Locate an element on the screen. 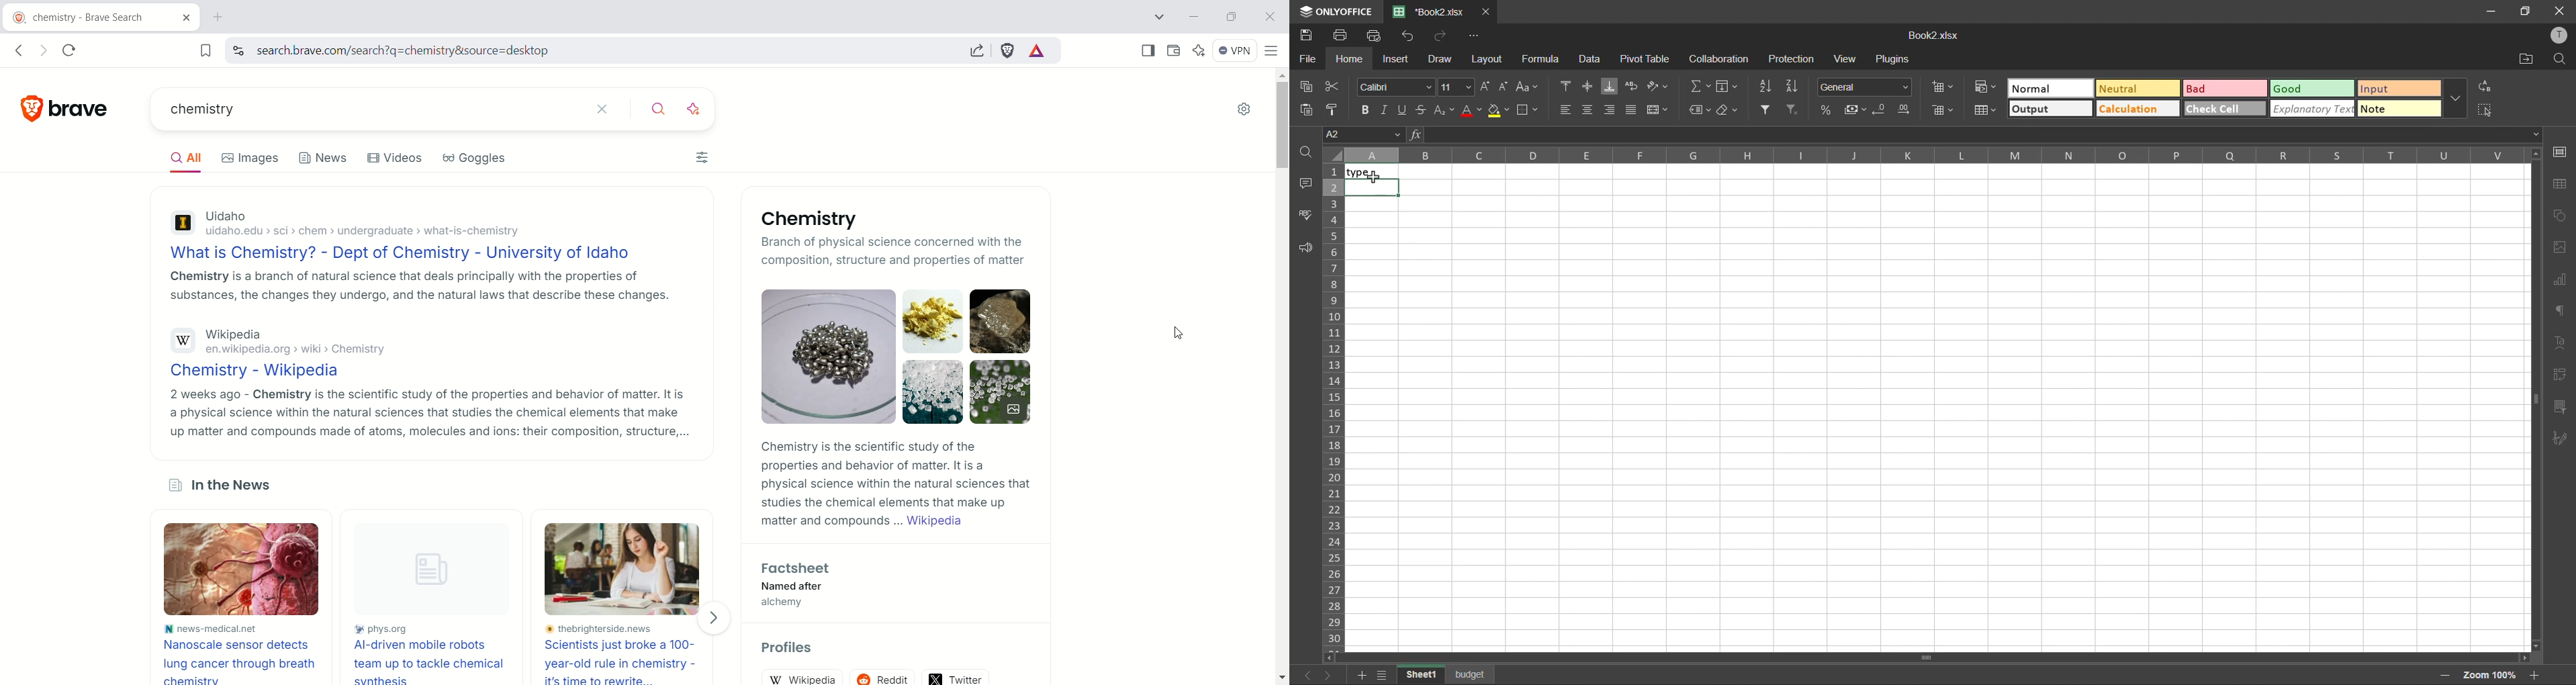 This screenshot has width=2576, height=700. align left is located at coordinates (1565, 110).